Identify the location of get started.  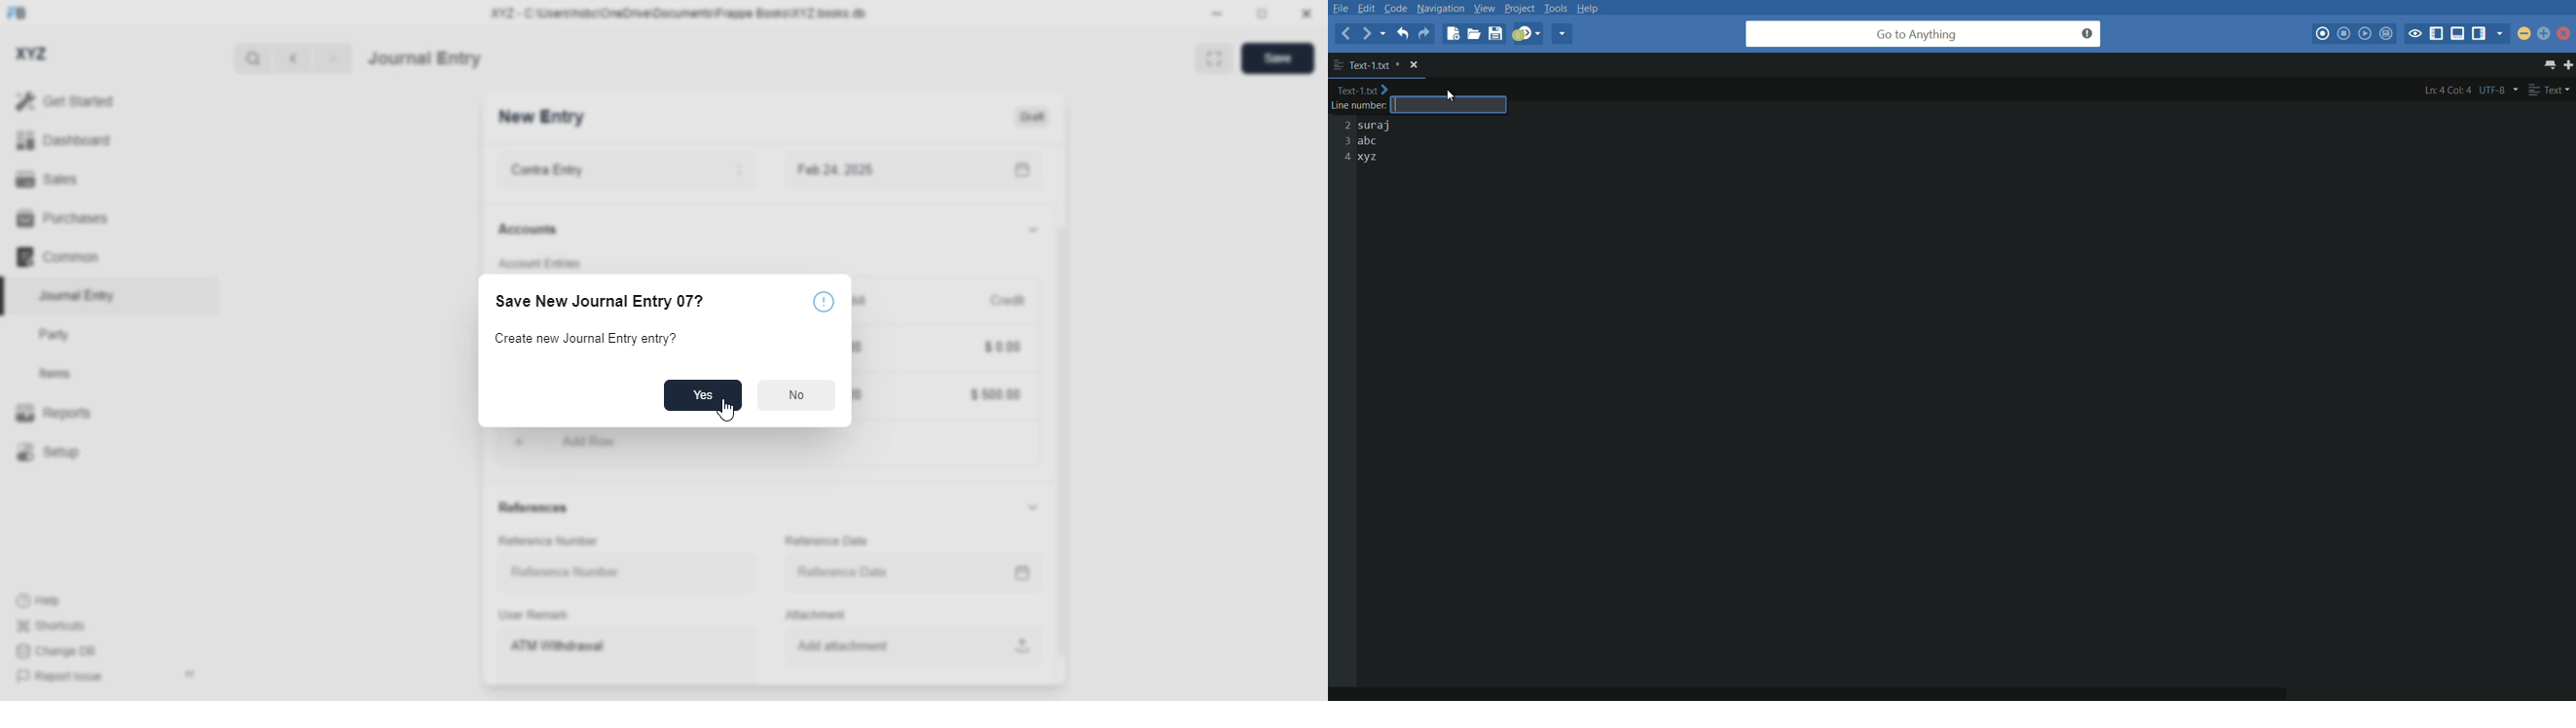
(65, 101).